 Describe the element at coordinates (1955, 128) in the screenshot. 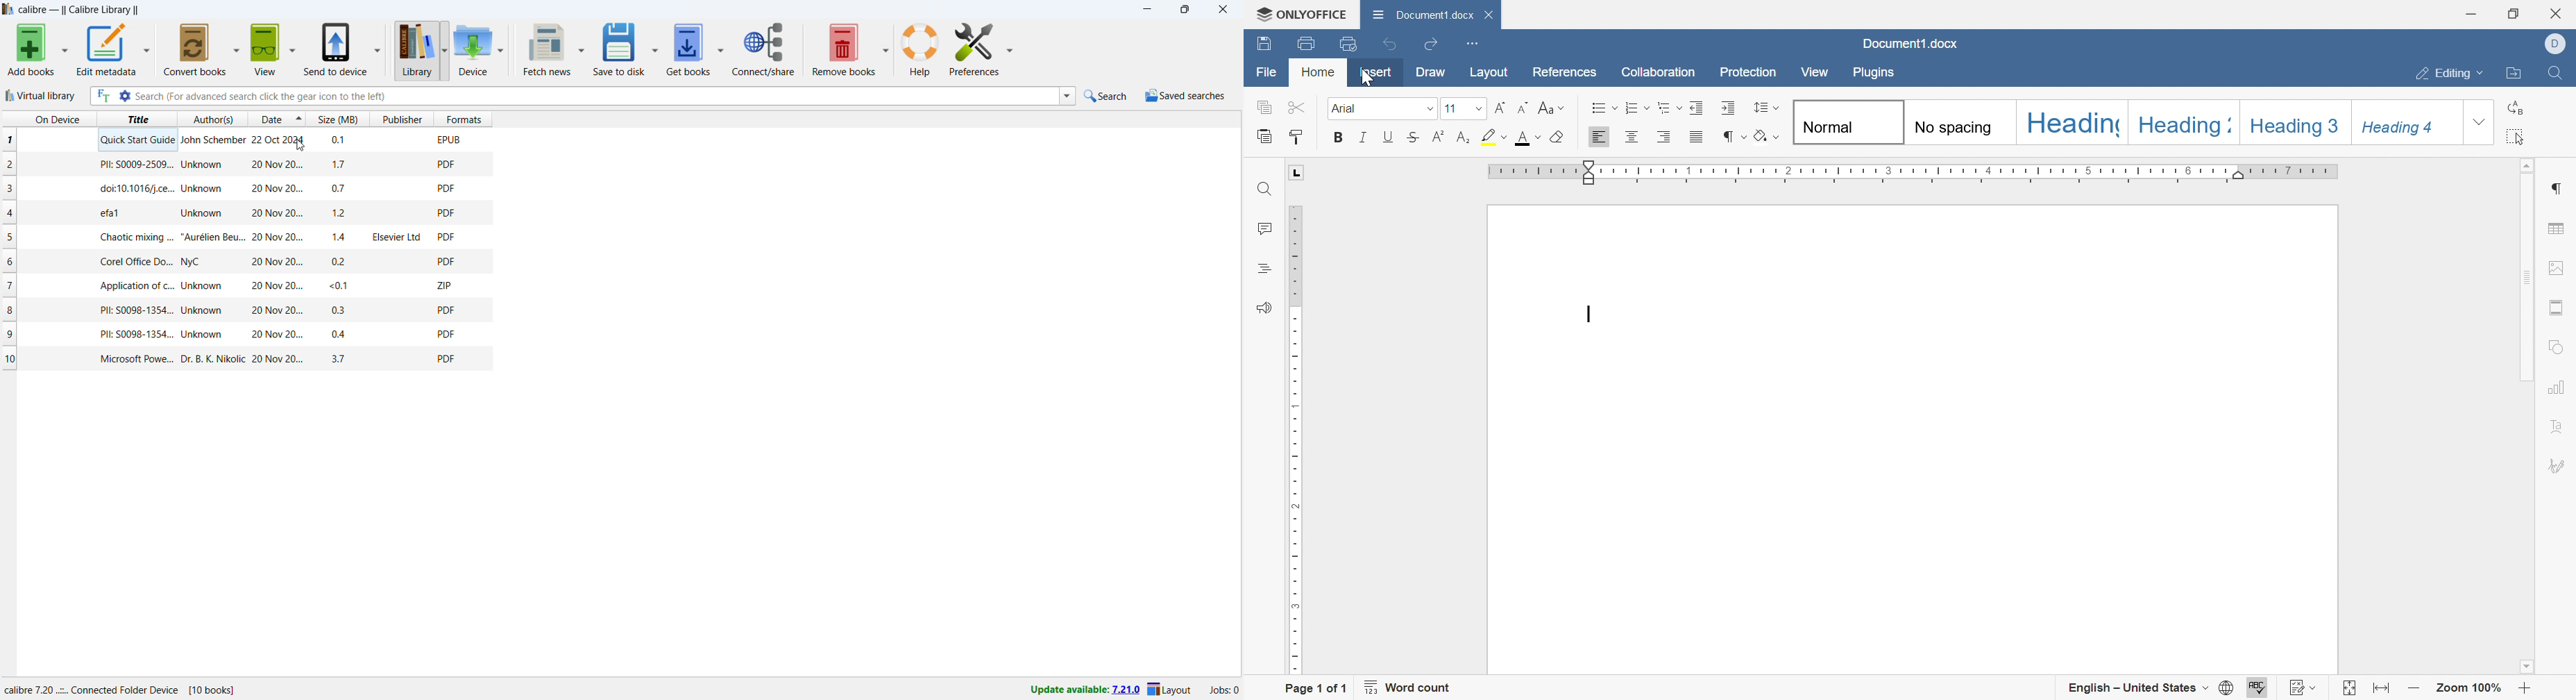

I see `No spacing` at that location.